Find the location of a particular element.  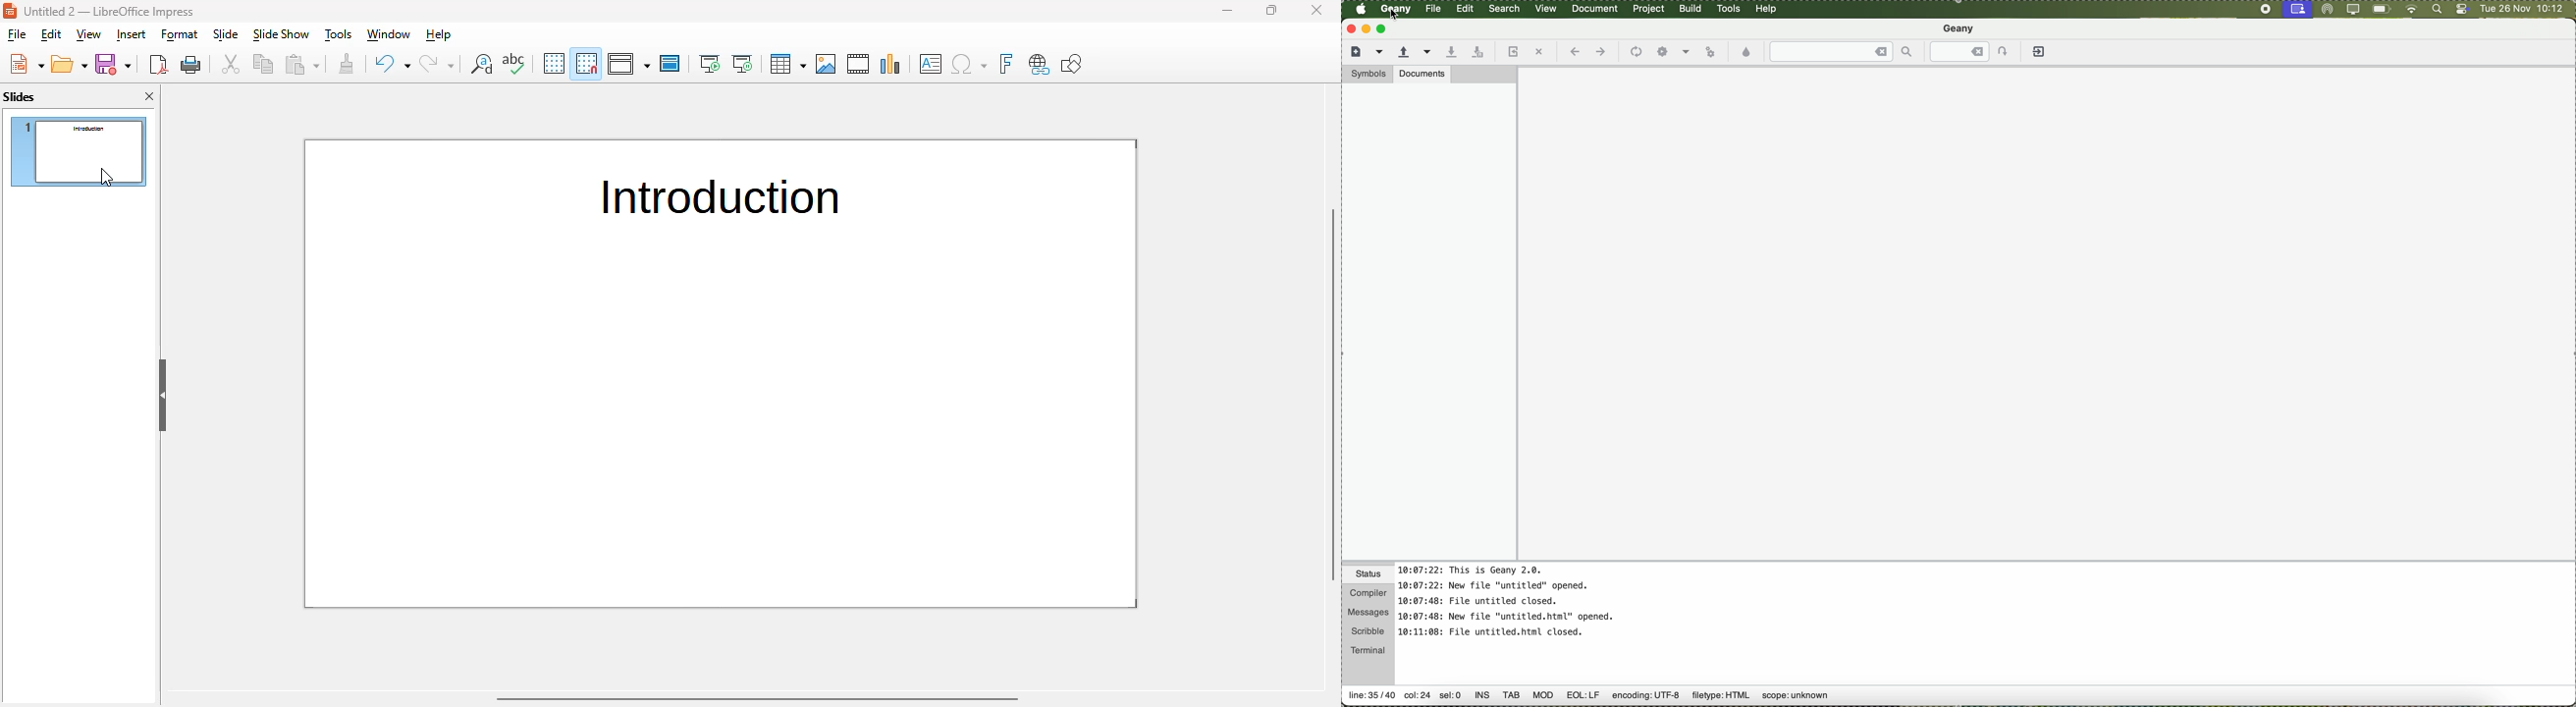

export directly as PDF is located at coordinates (158, 64).